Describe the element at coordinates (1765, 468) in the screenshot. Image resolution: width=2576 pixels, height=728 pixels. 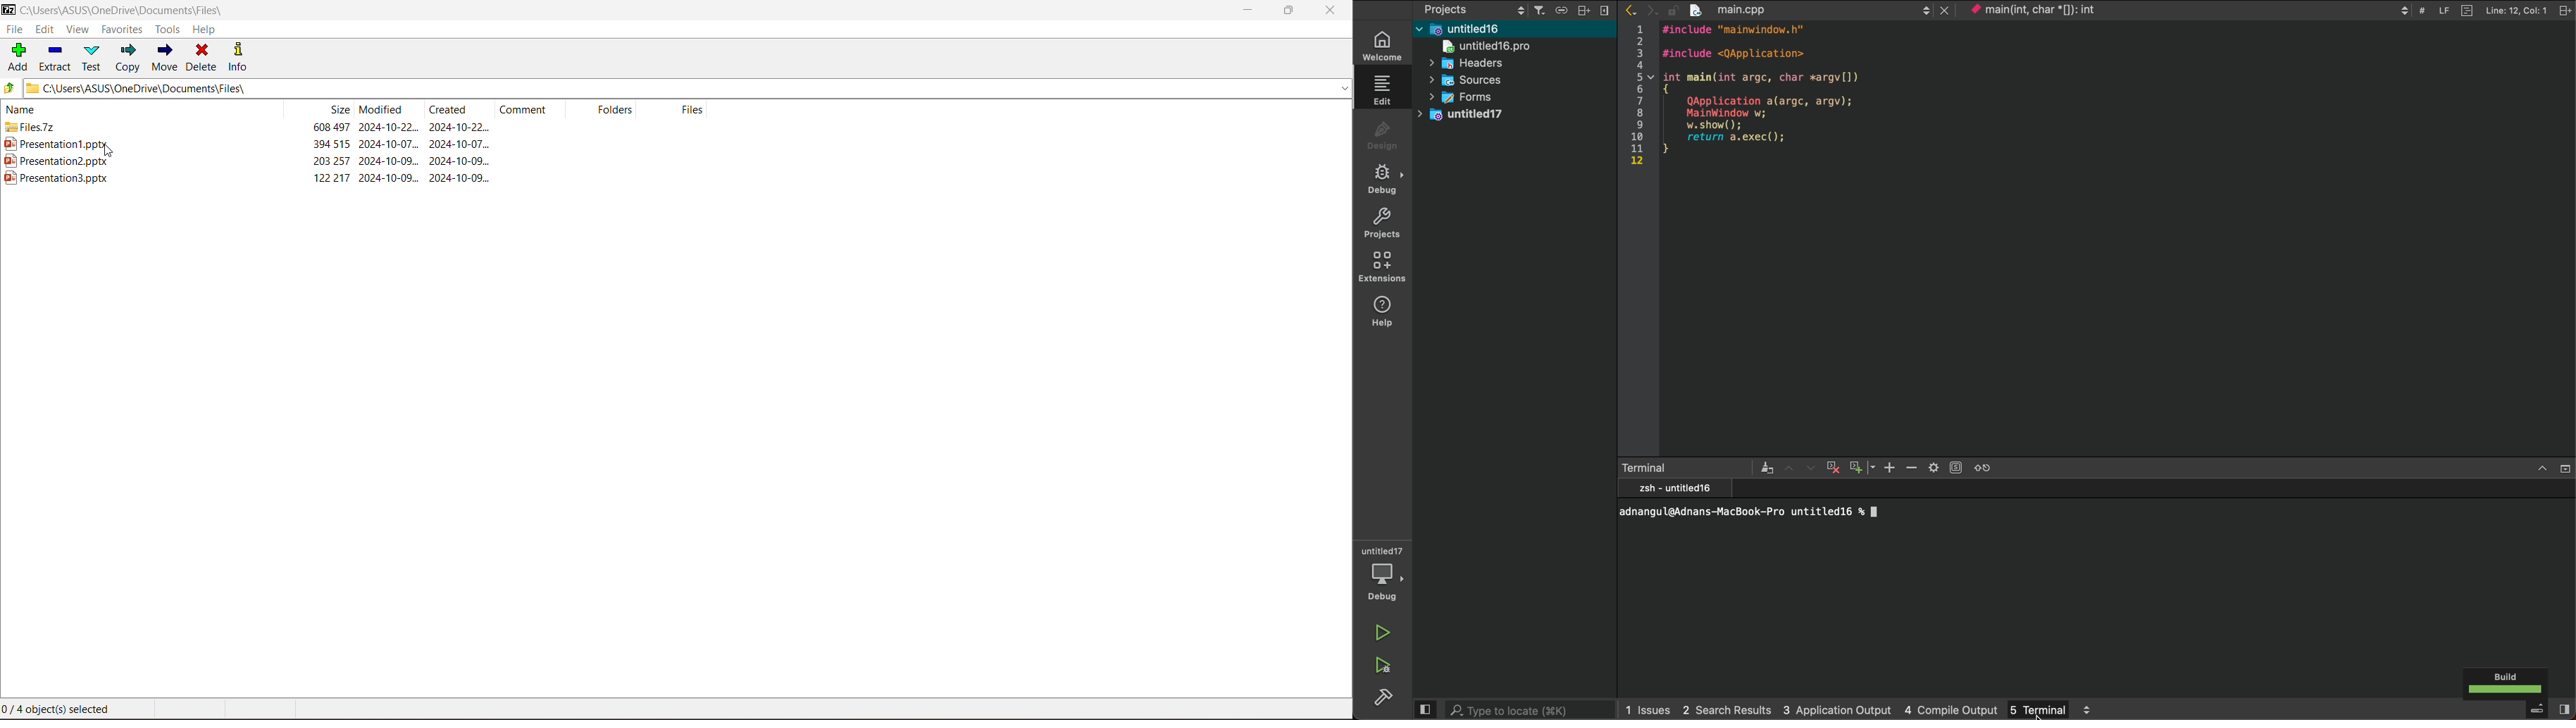
I see `terminal settings` at that location.